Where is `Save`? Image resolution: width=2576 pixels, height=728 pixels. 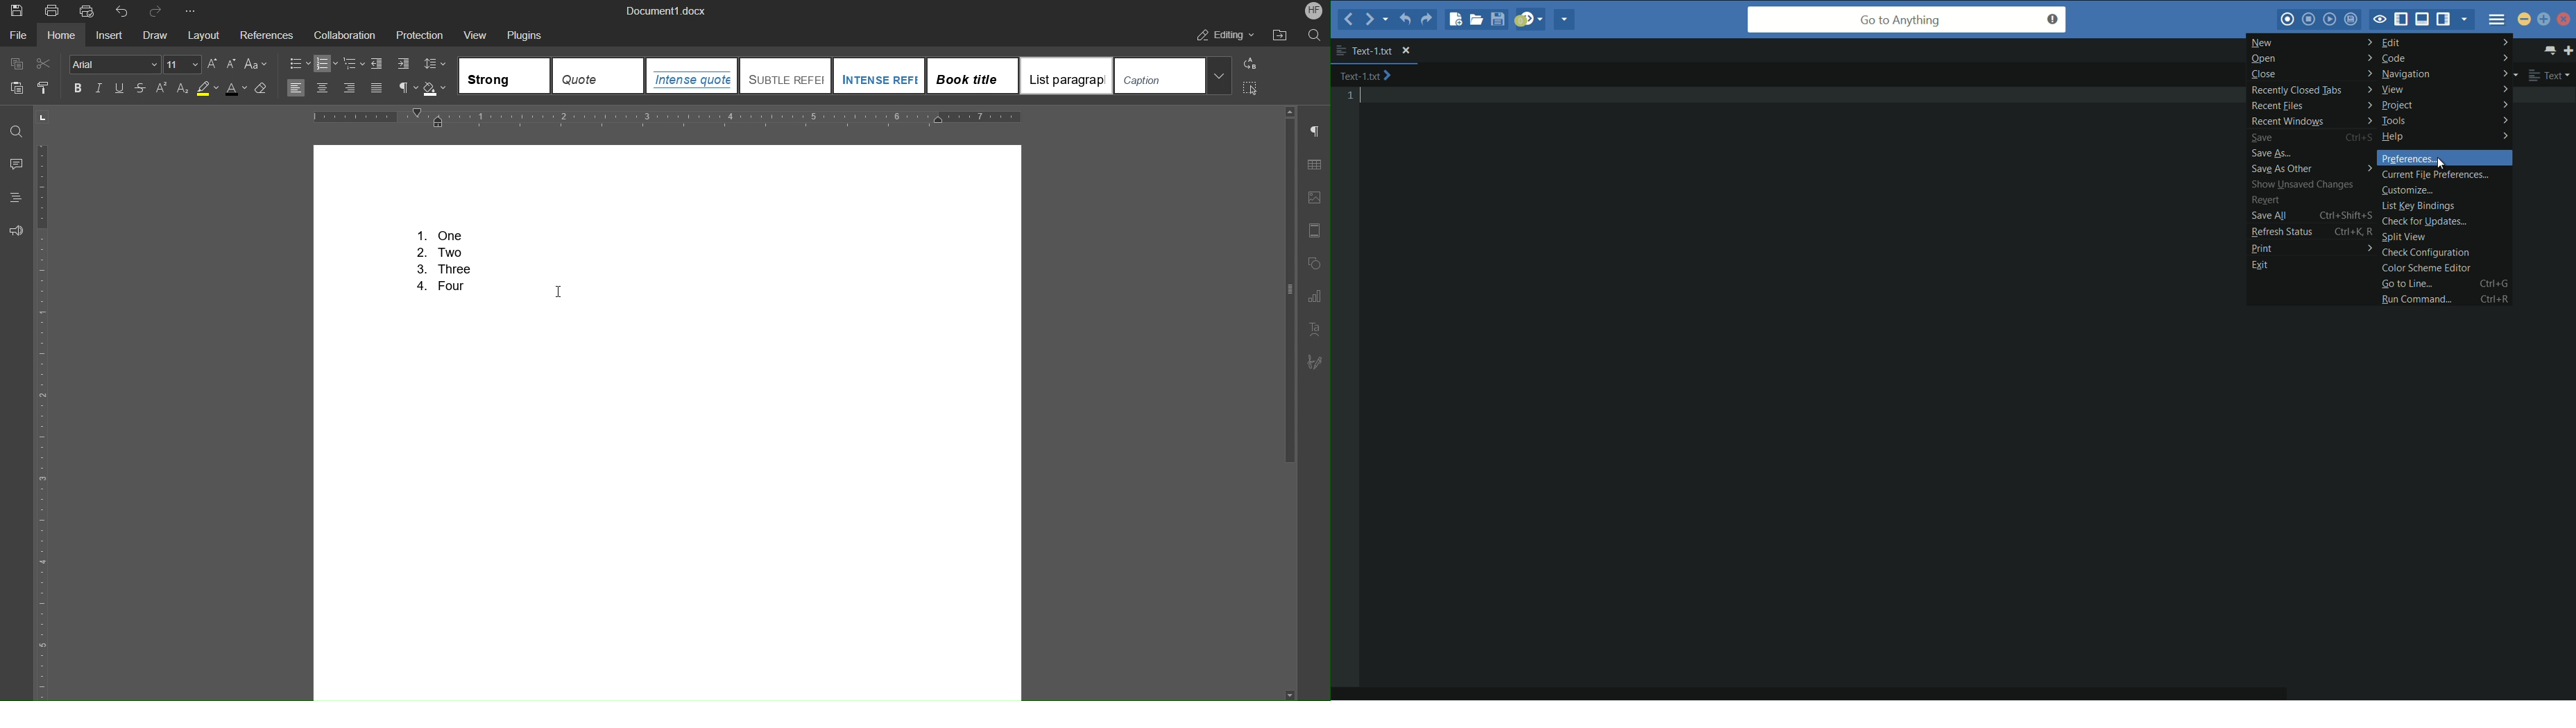 Save is located at coordinates (12, 9).